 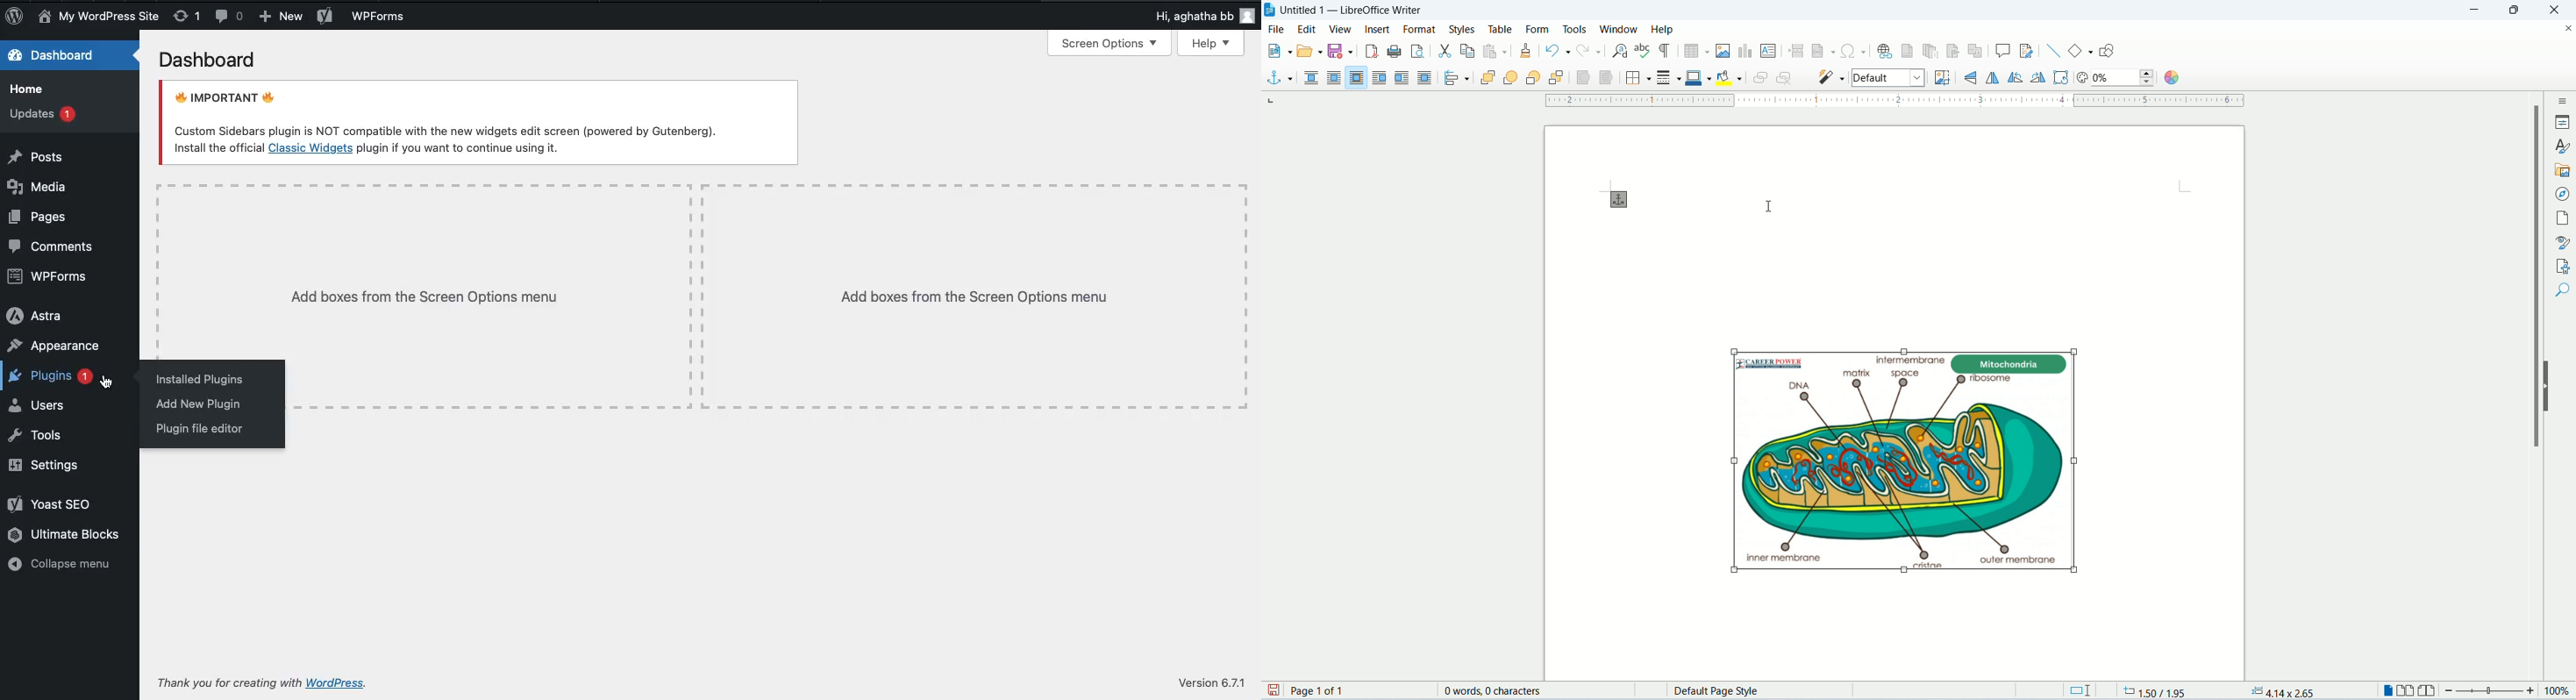 I want to click on back one, so click(x=1532, y=79).